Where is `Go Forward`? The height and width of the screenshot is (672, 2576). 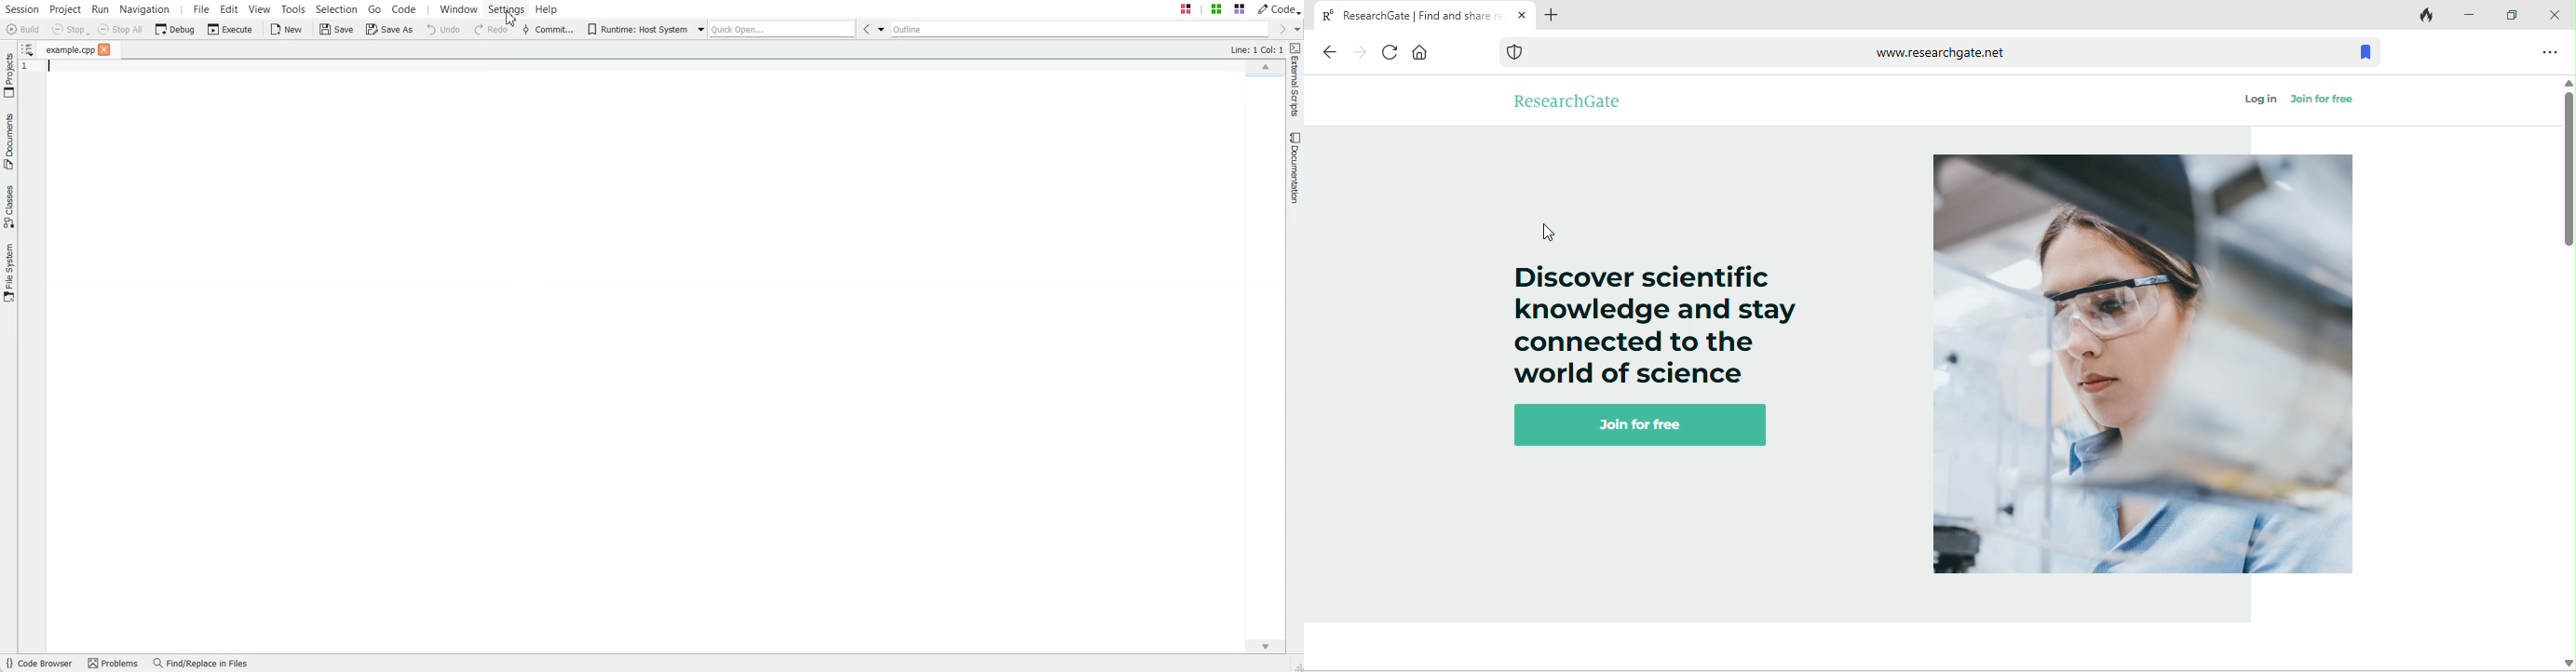
Go Forward is located at coordinates (1280, 30).